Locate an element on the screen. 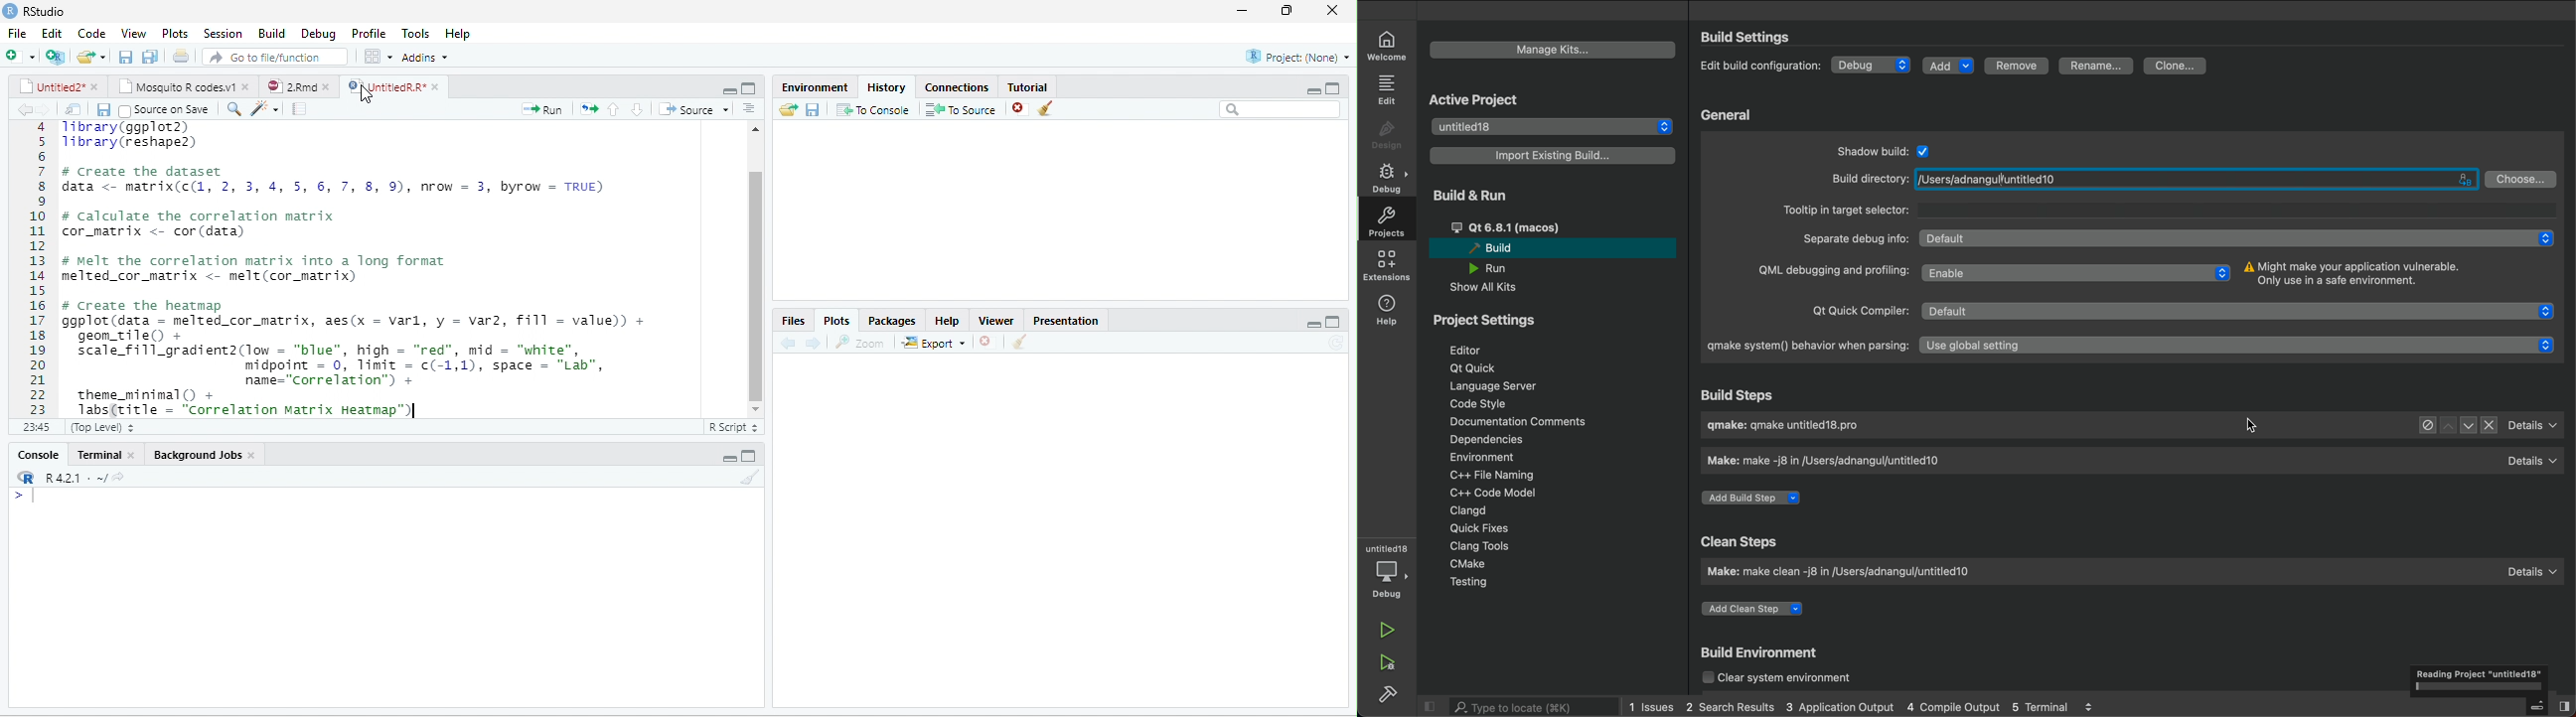 This screenshot has width=2576, height=728. 5 Terminal is located at coordinates (2037, 705).